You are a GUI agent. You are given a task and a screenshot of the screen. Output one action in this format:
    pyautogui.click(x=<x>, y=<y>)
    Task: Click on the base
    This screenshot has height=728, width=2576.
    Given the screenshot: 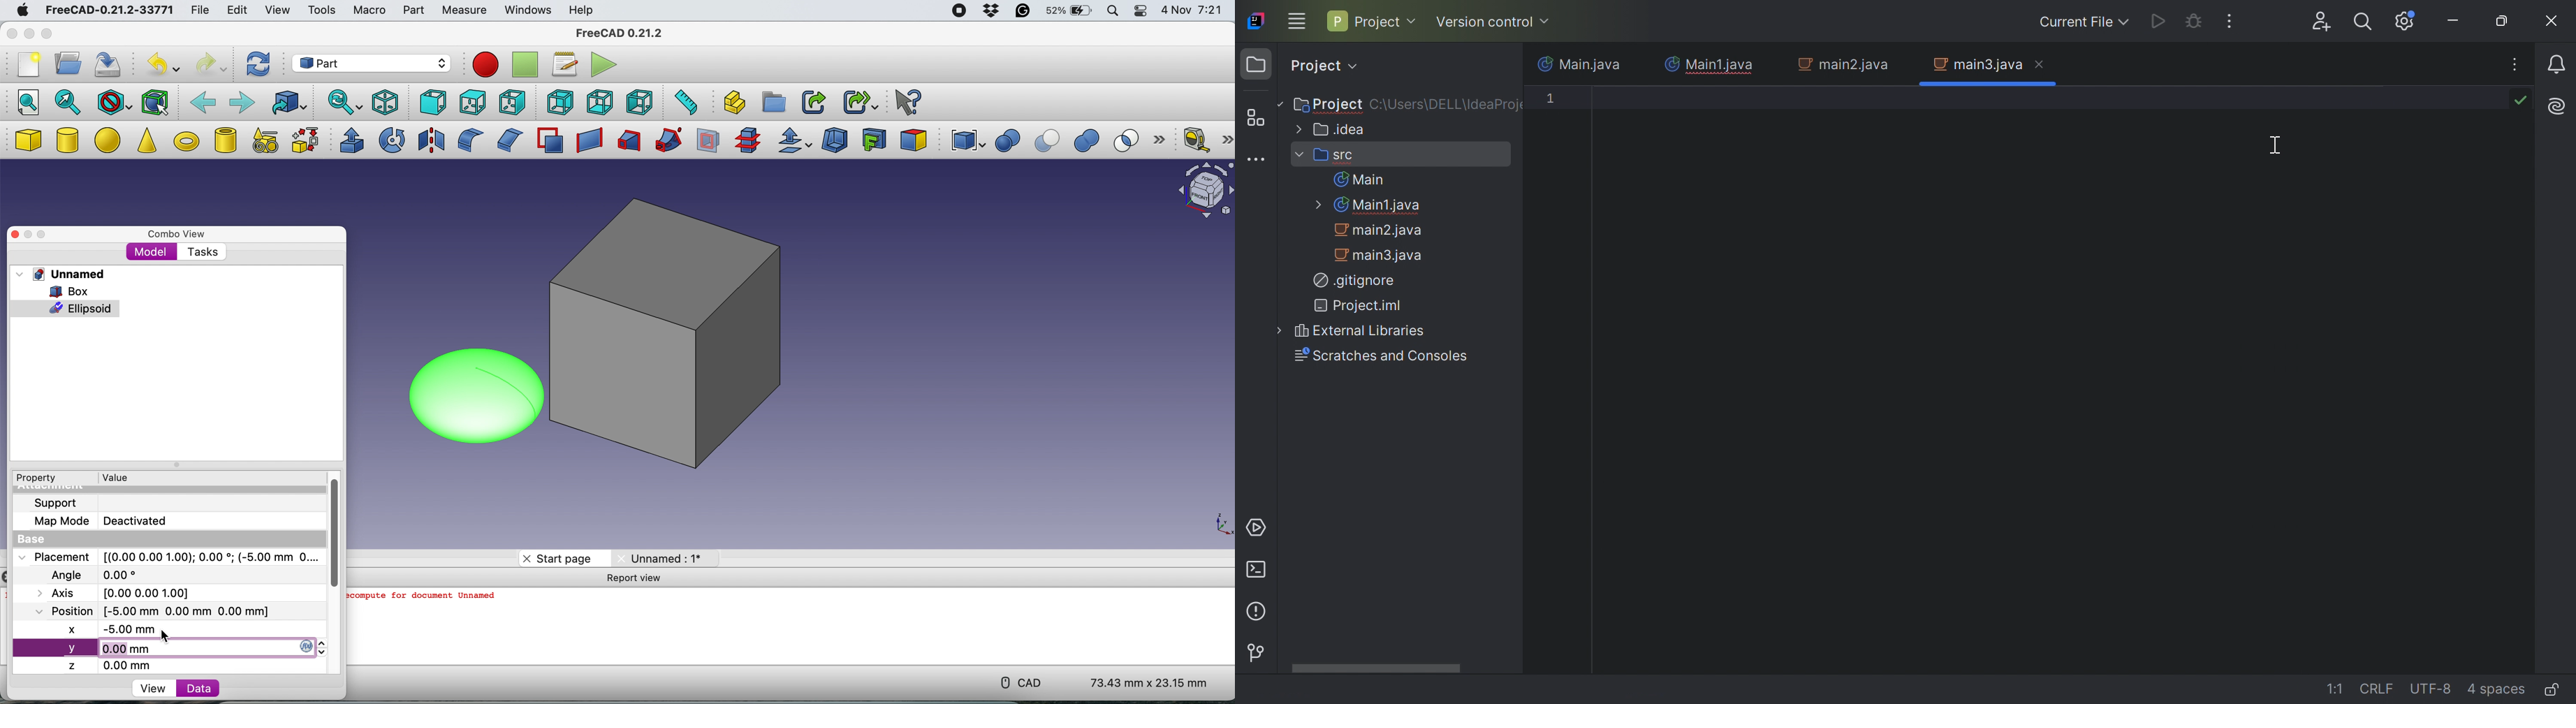 What is the action you would take?
    pyautogui.click(x=28, y=539)
    